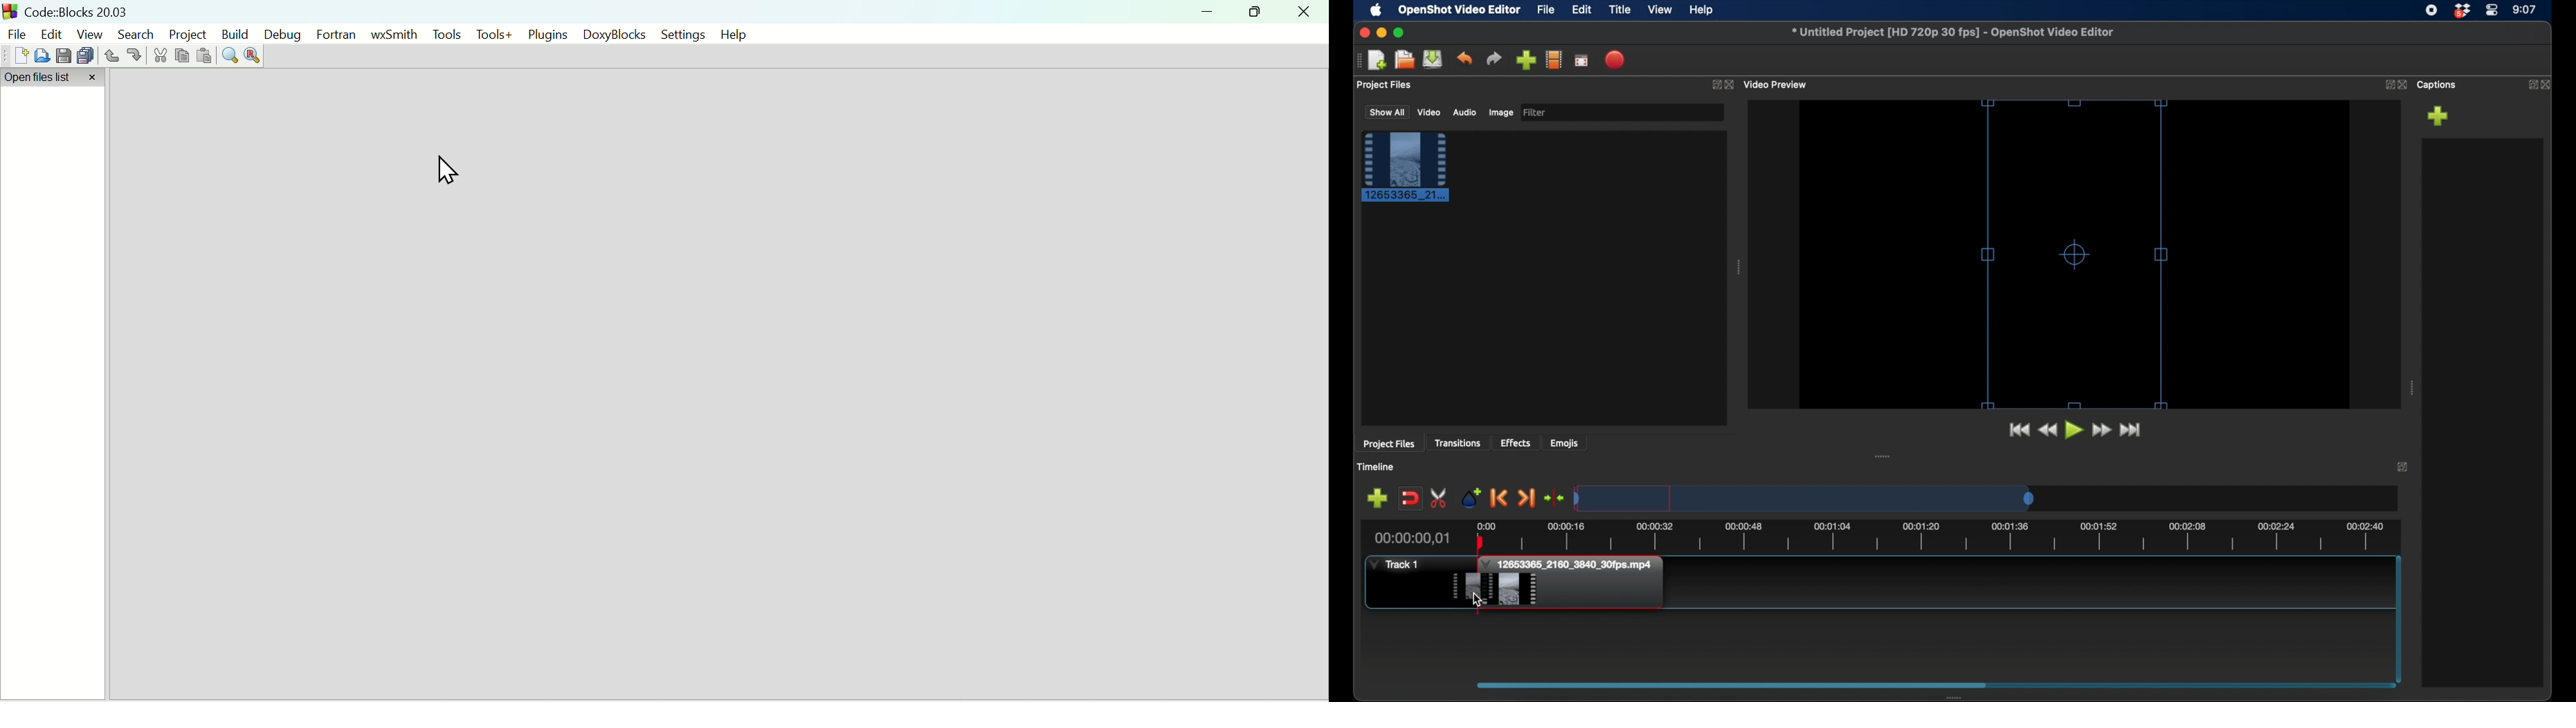 The image size is (2576, 728). What do you see at coordinates (232, 35) in the screenshot?
I see `Build` at bounding box center [232, 35].